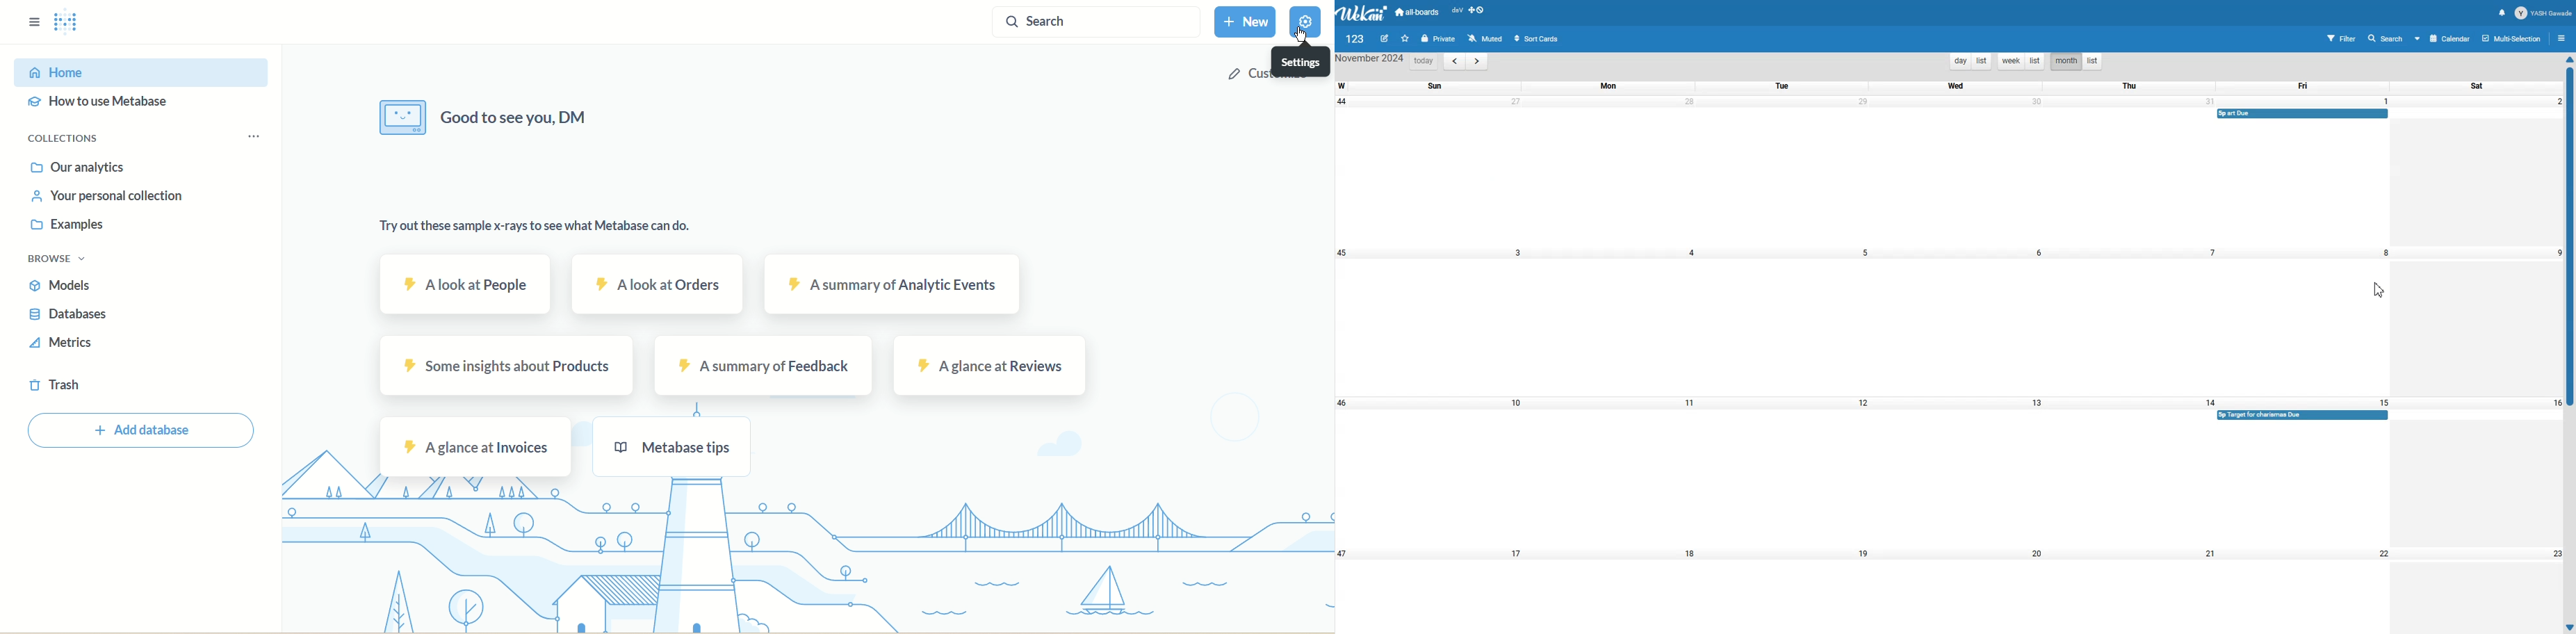 The width and height of the screenshot is (2576, 644). I want to click on a summary of feedback, so click(760, 367).